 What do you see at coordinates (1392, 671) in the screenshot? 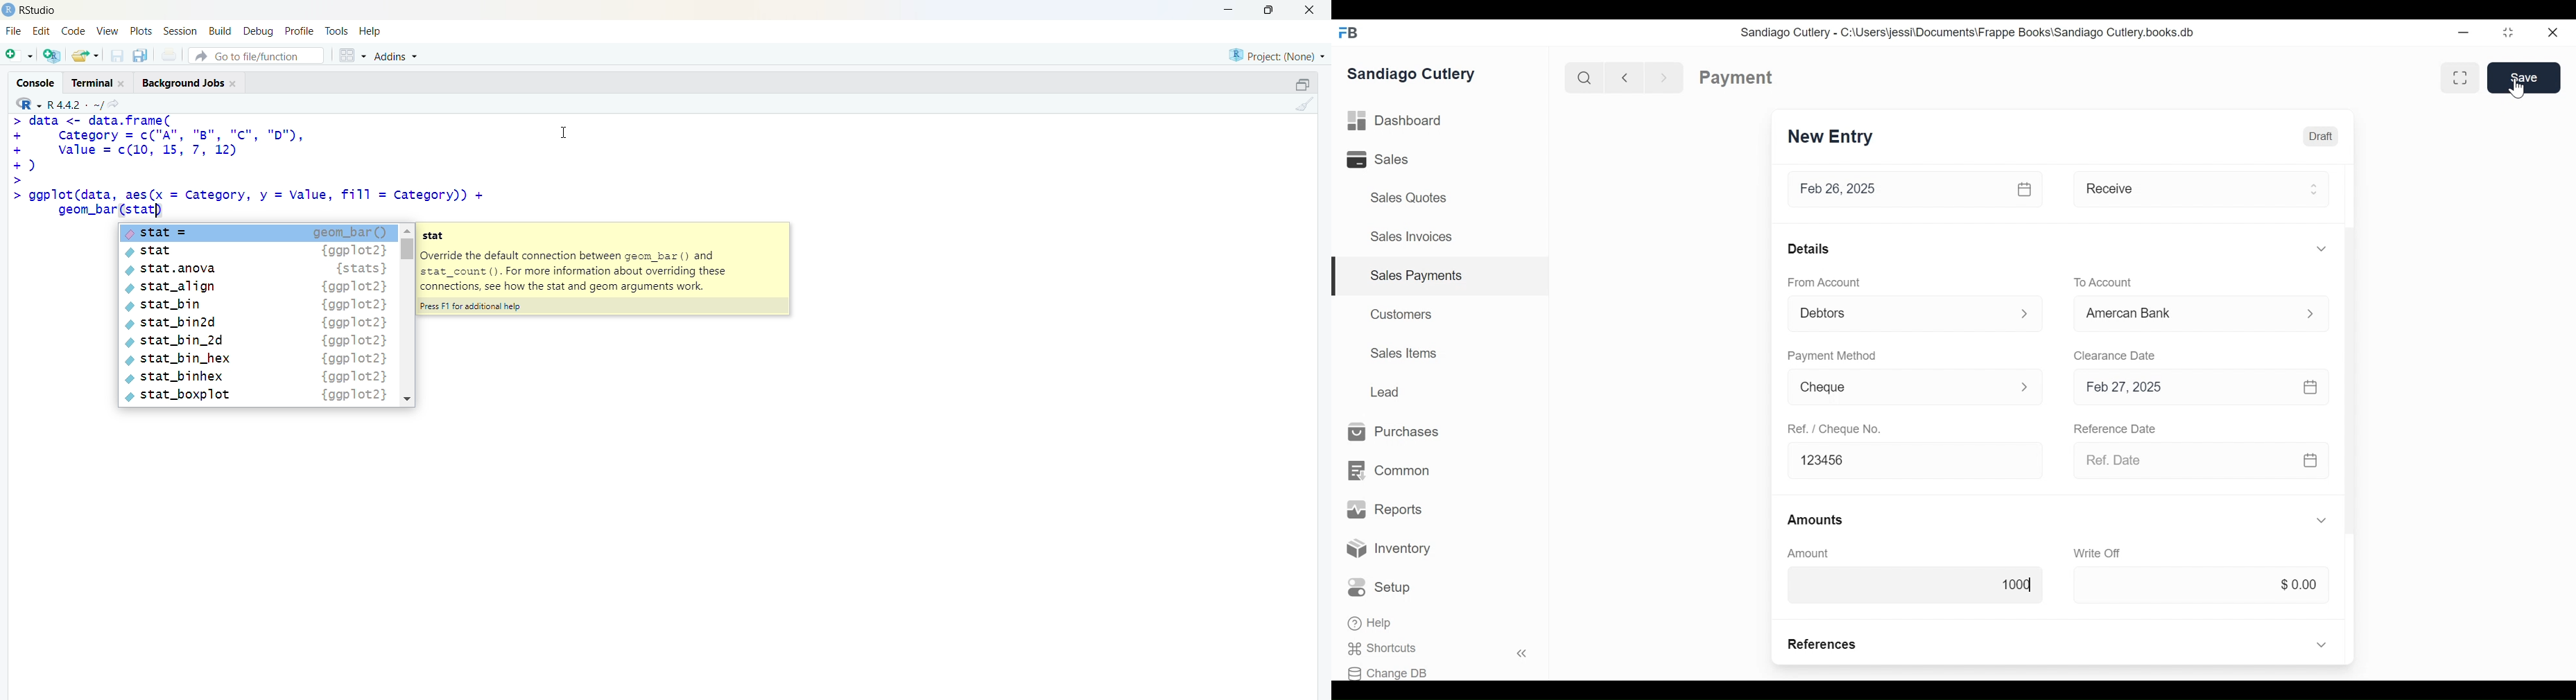
I see `Change DB` at bounding box center [1392, 671].